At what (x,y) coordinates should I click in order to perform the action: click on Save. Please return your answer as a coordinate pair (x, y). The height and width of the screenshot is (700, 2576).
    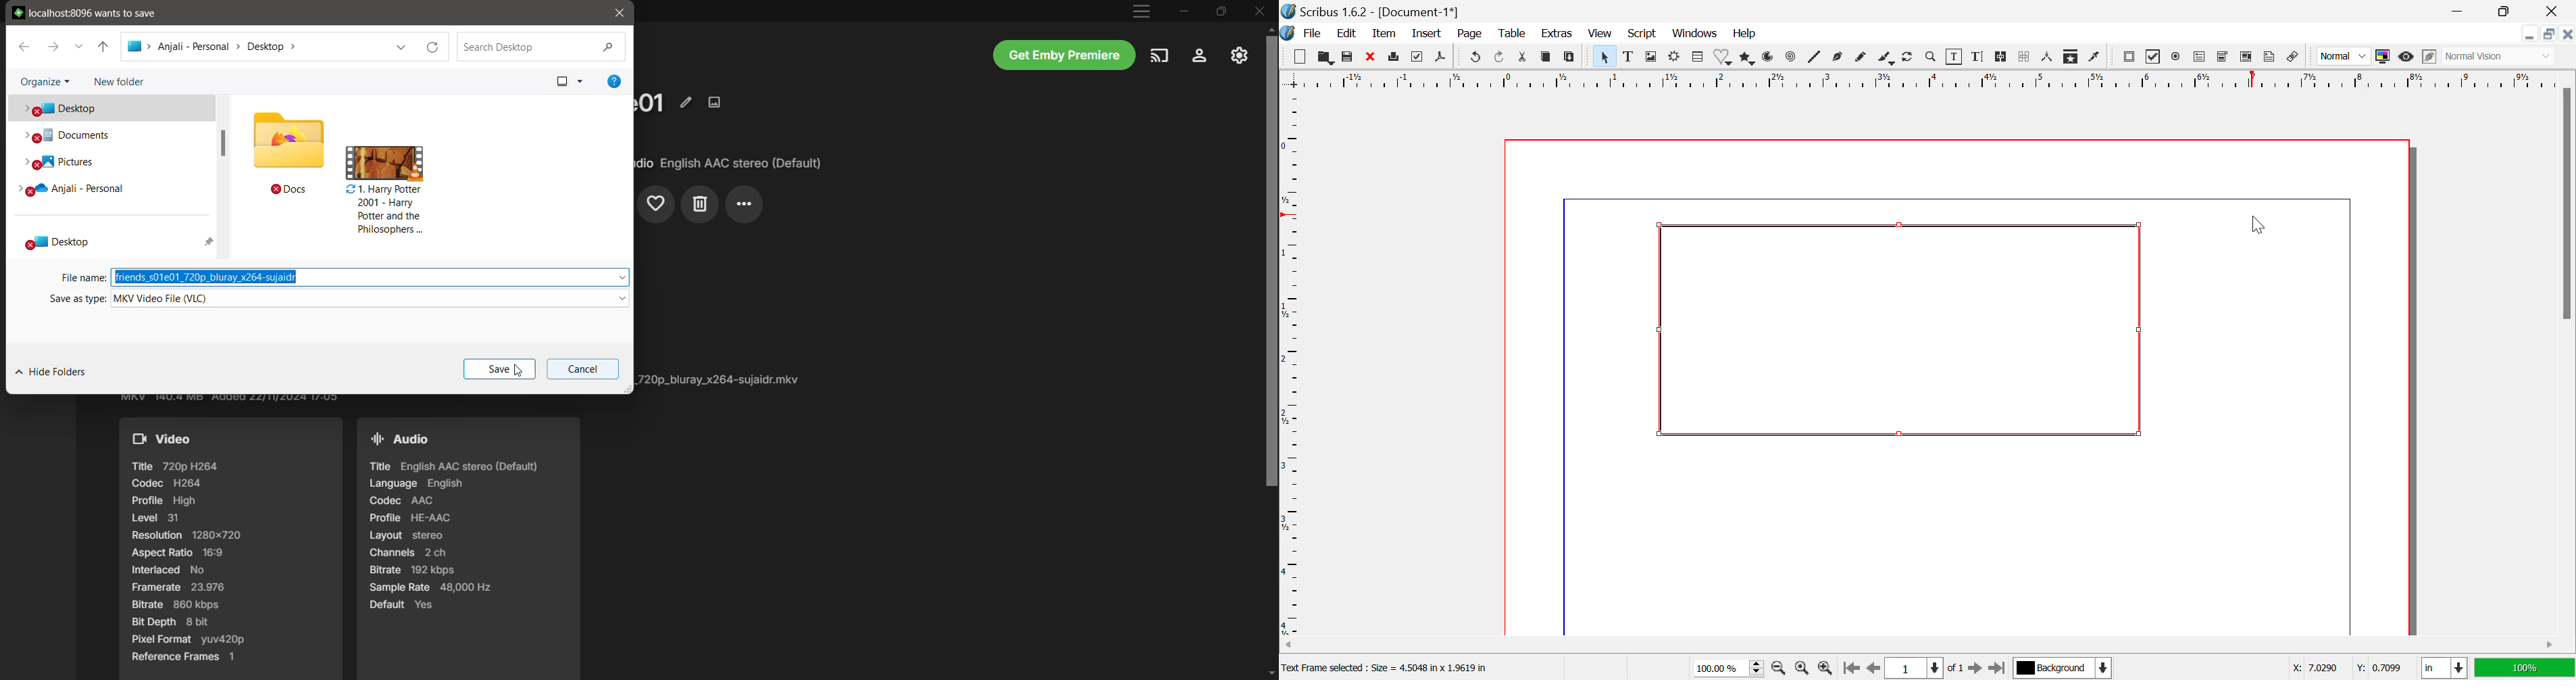
    Looking at the image, I should click on (1346, 57).